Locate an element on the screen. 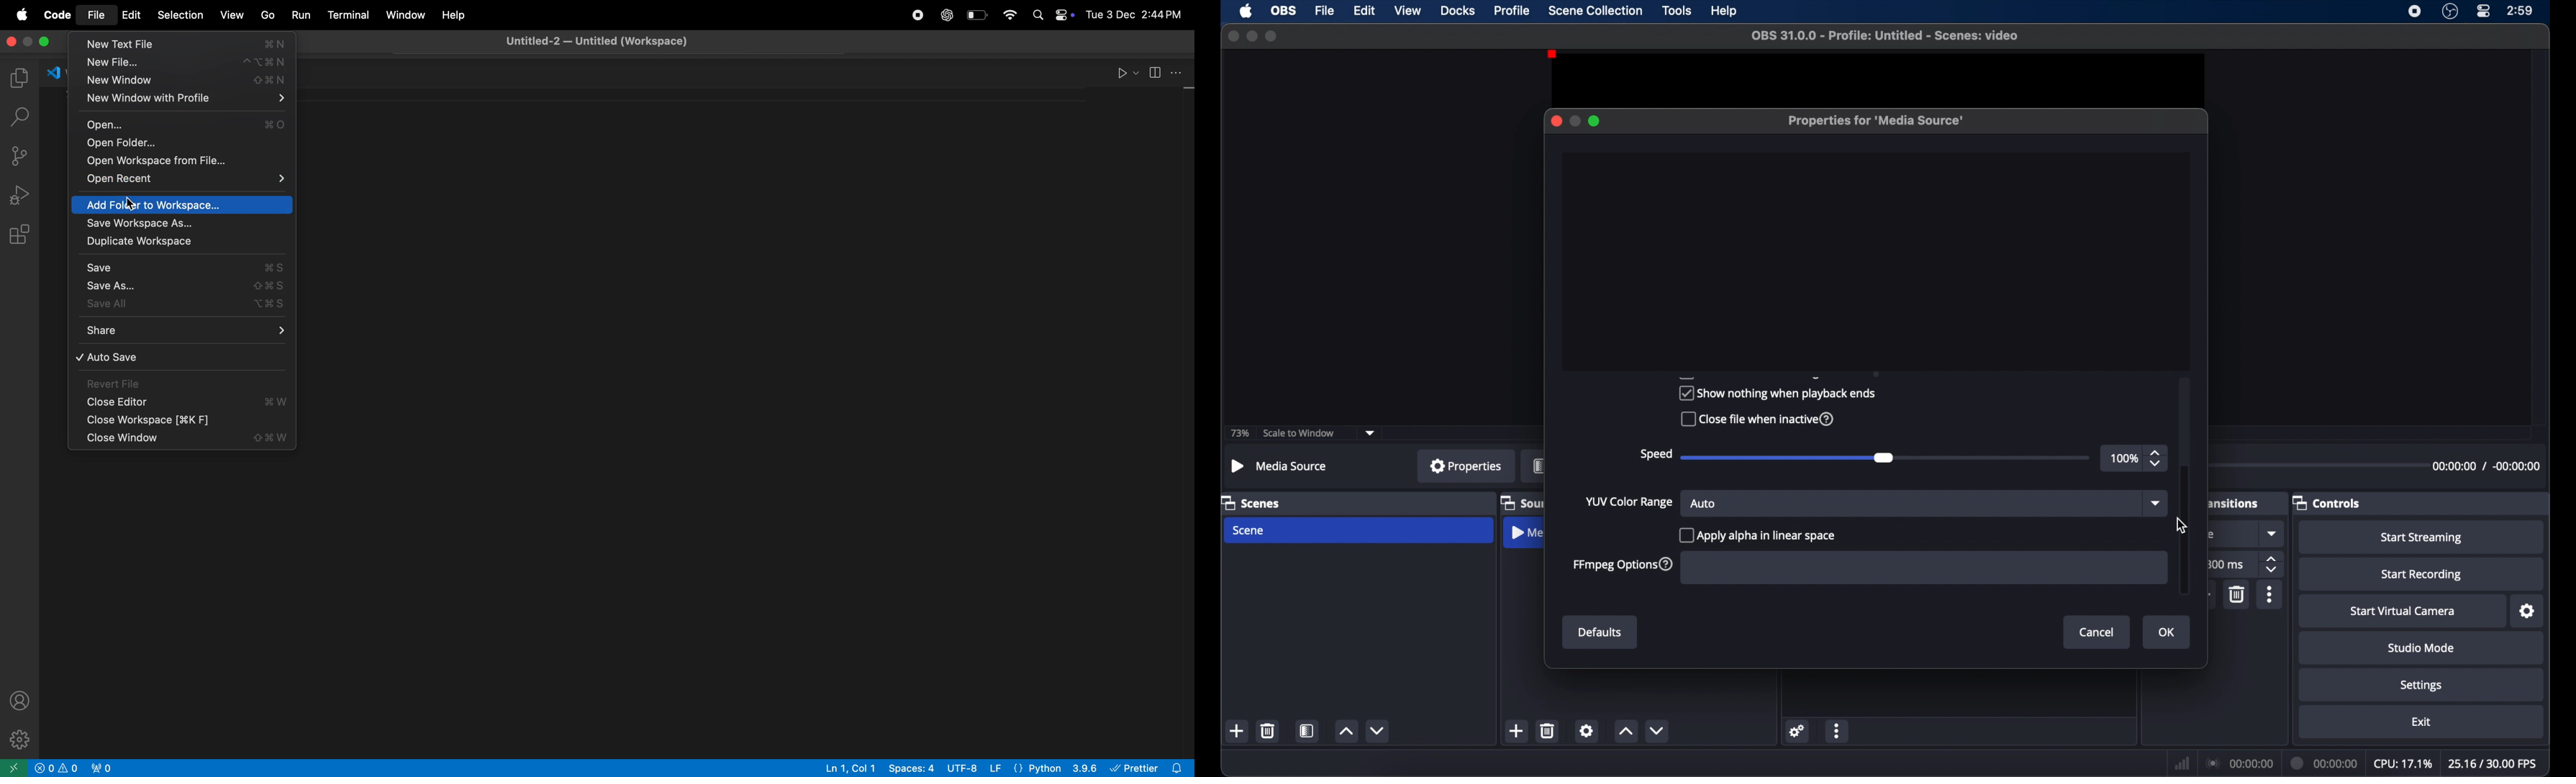  run  is located at coordinates (1123, 72).